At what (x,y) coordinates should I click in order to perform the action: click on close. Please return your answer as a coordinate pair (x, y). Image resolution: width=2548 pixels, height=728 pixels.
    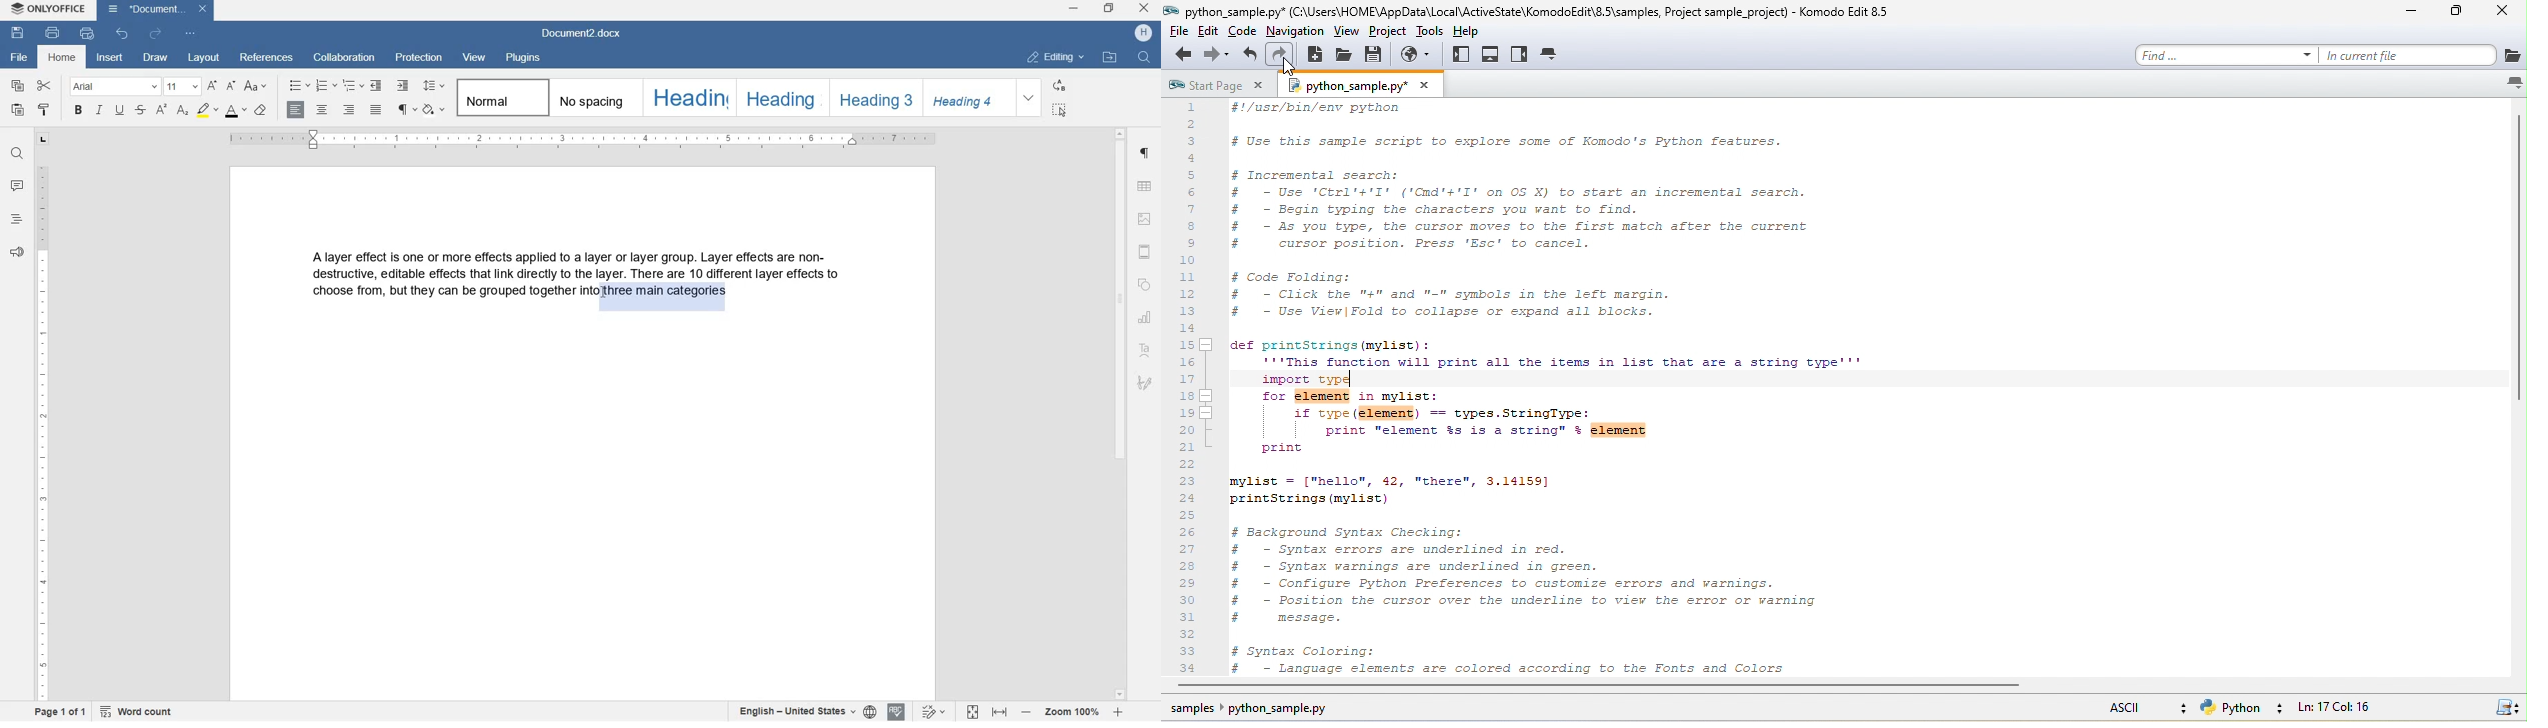
    Looking at the image, I should click on (2502, 14).